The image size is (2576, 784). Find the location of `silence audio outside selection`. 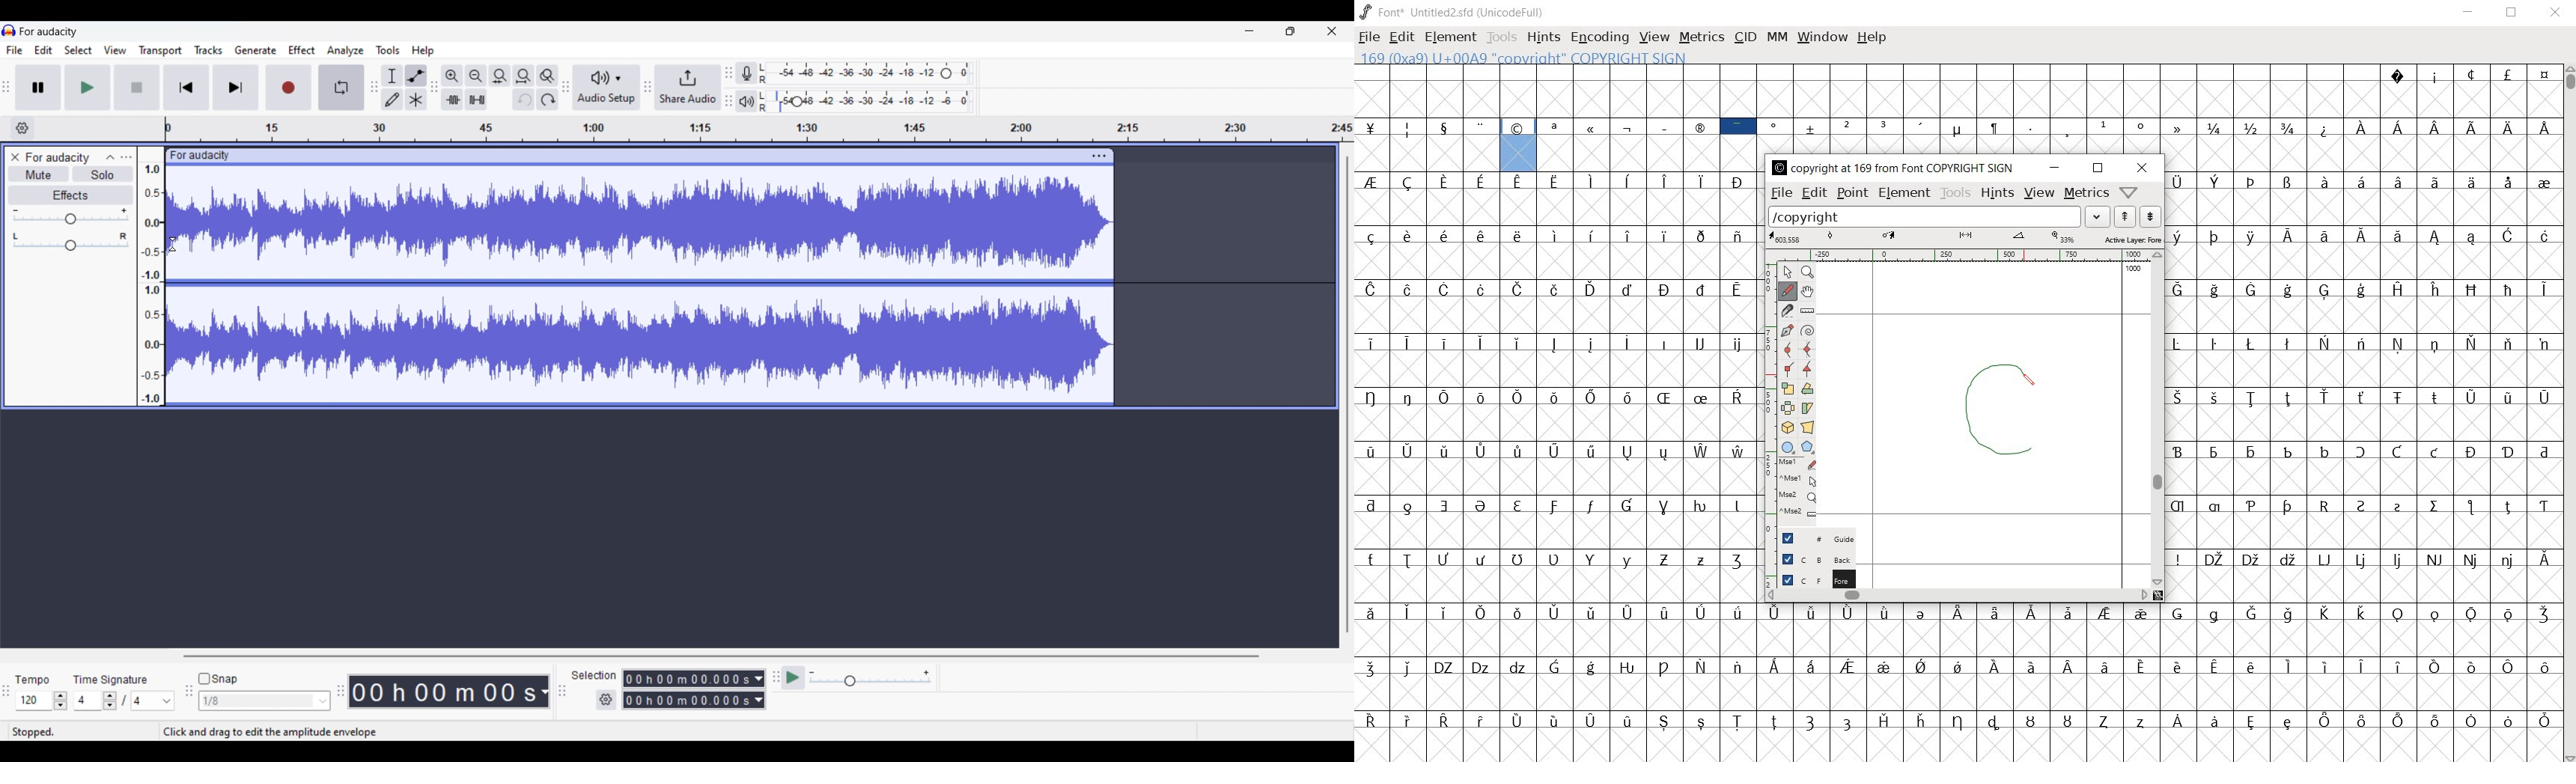

silence audio outside selection is located at coordinates (478, 99).